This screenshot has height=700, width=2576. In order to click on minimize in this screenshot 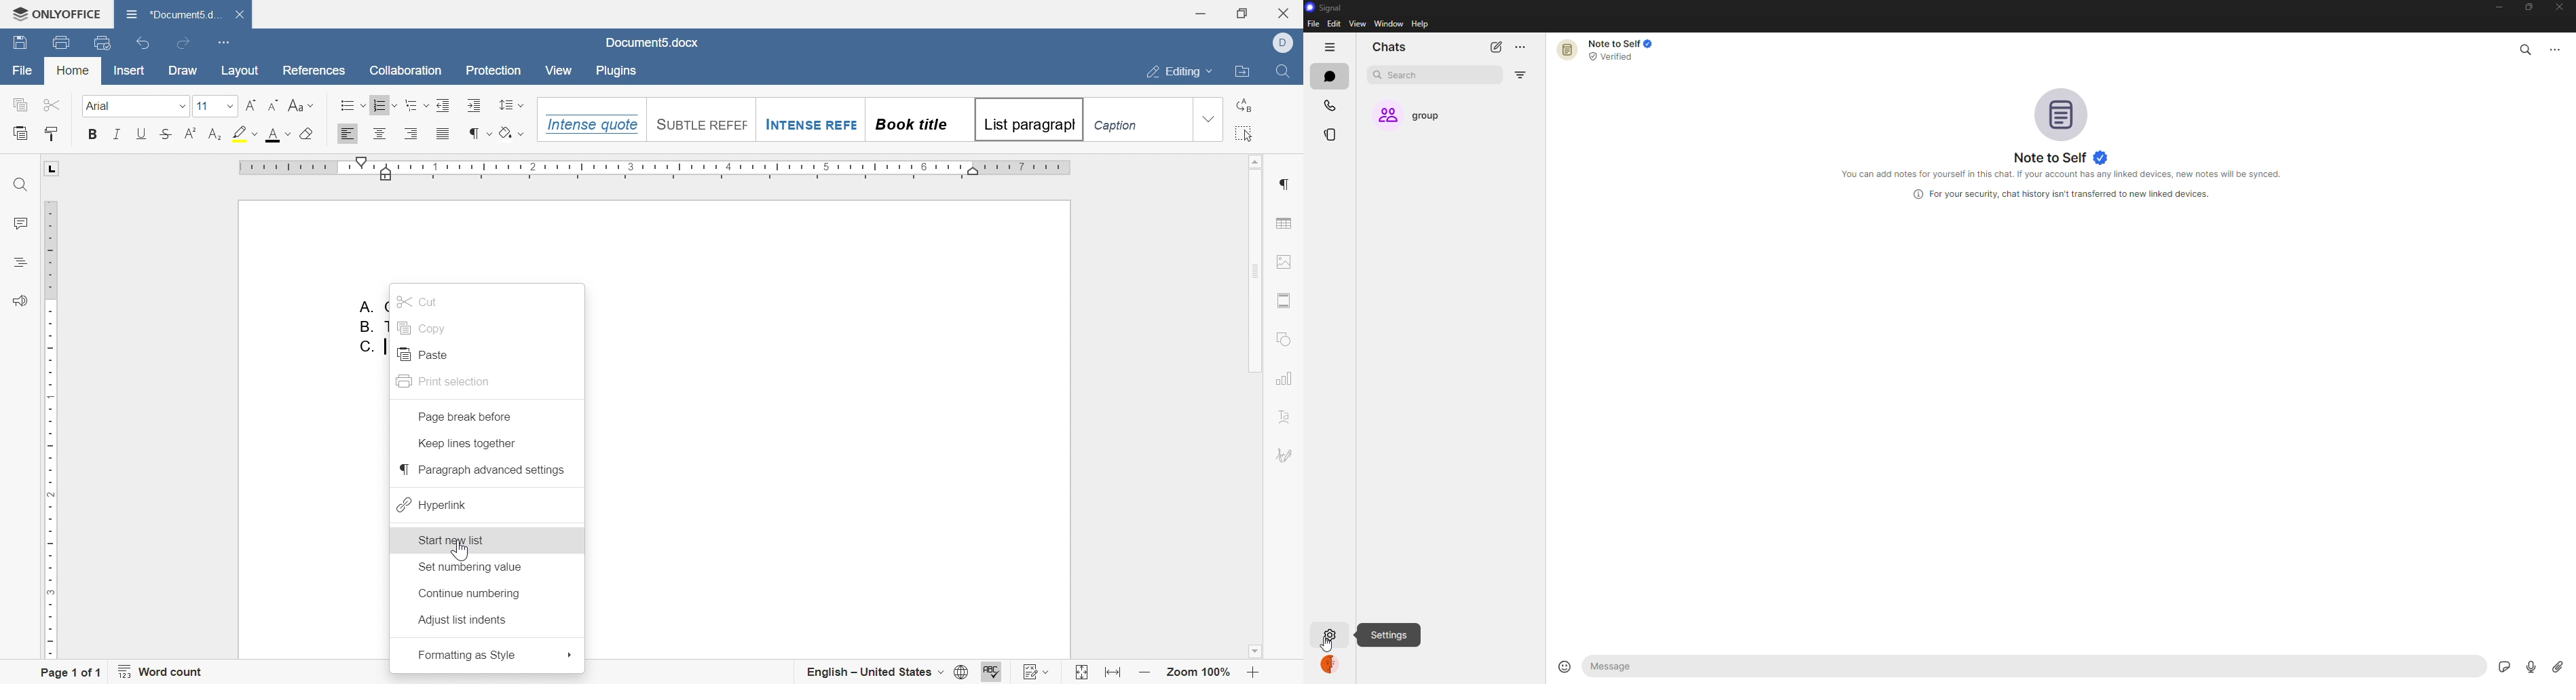, I will do `click(2493, 9)`.